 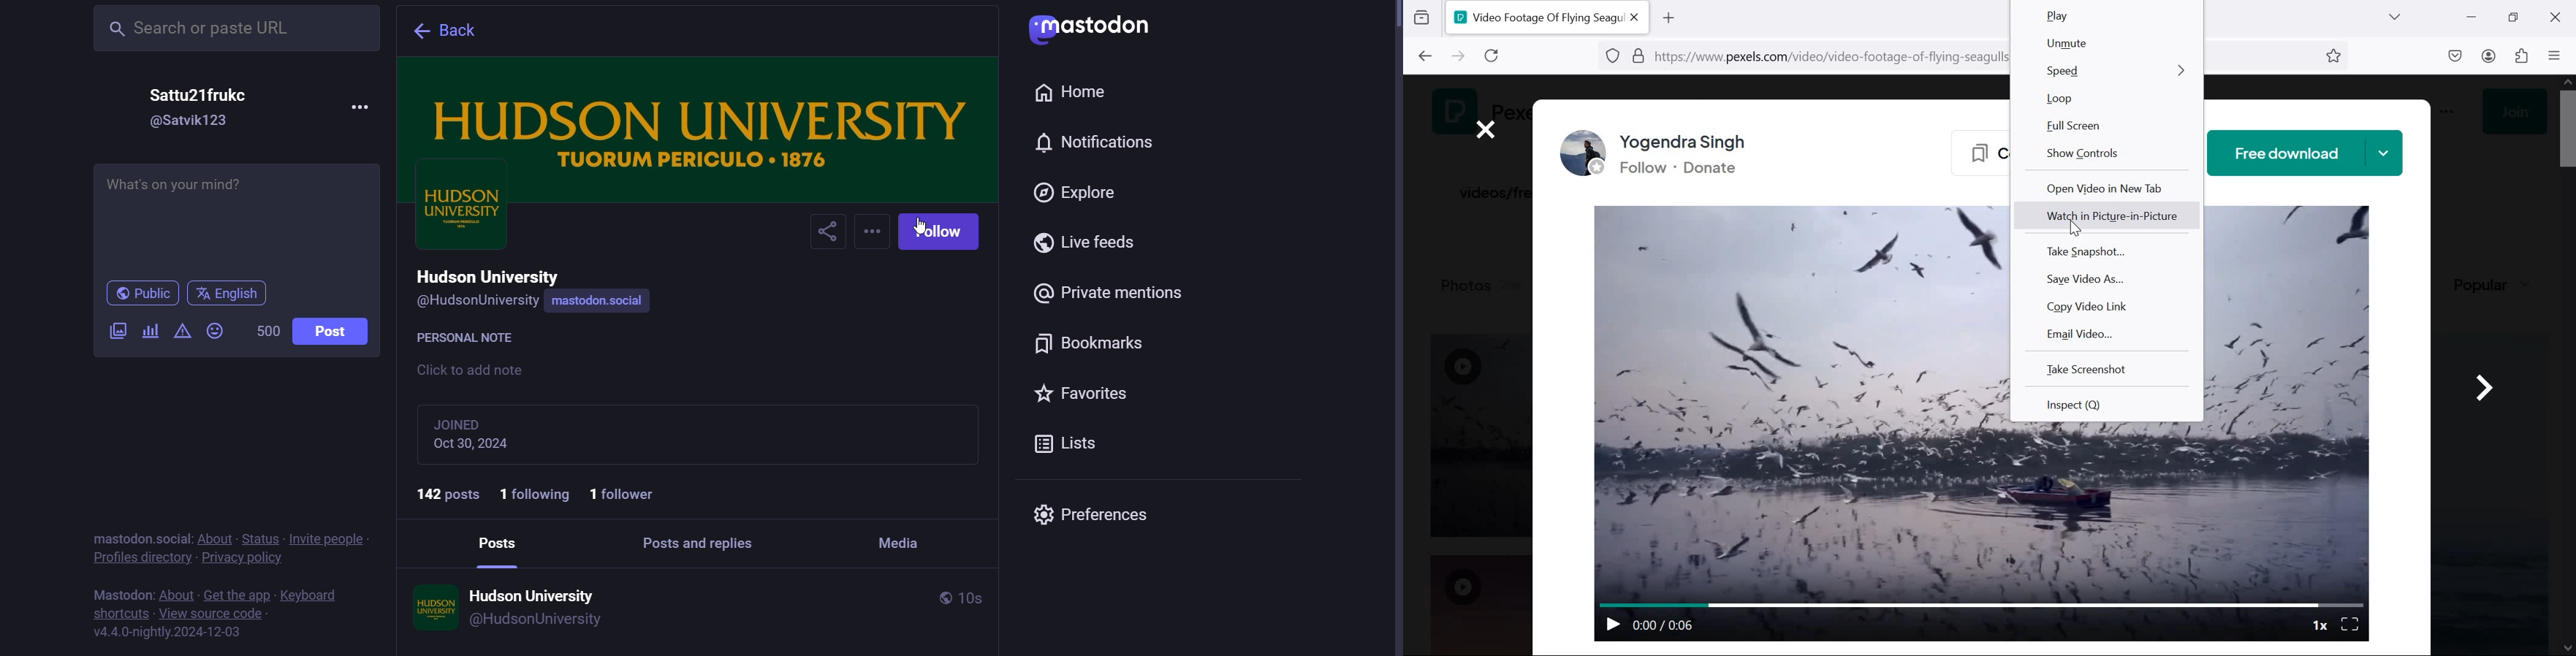 I want to click on notification, so click(x=1090, y=143).